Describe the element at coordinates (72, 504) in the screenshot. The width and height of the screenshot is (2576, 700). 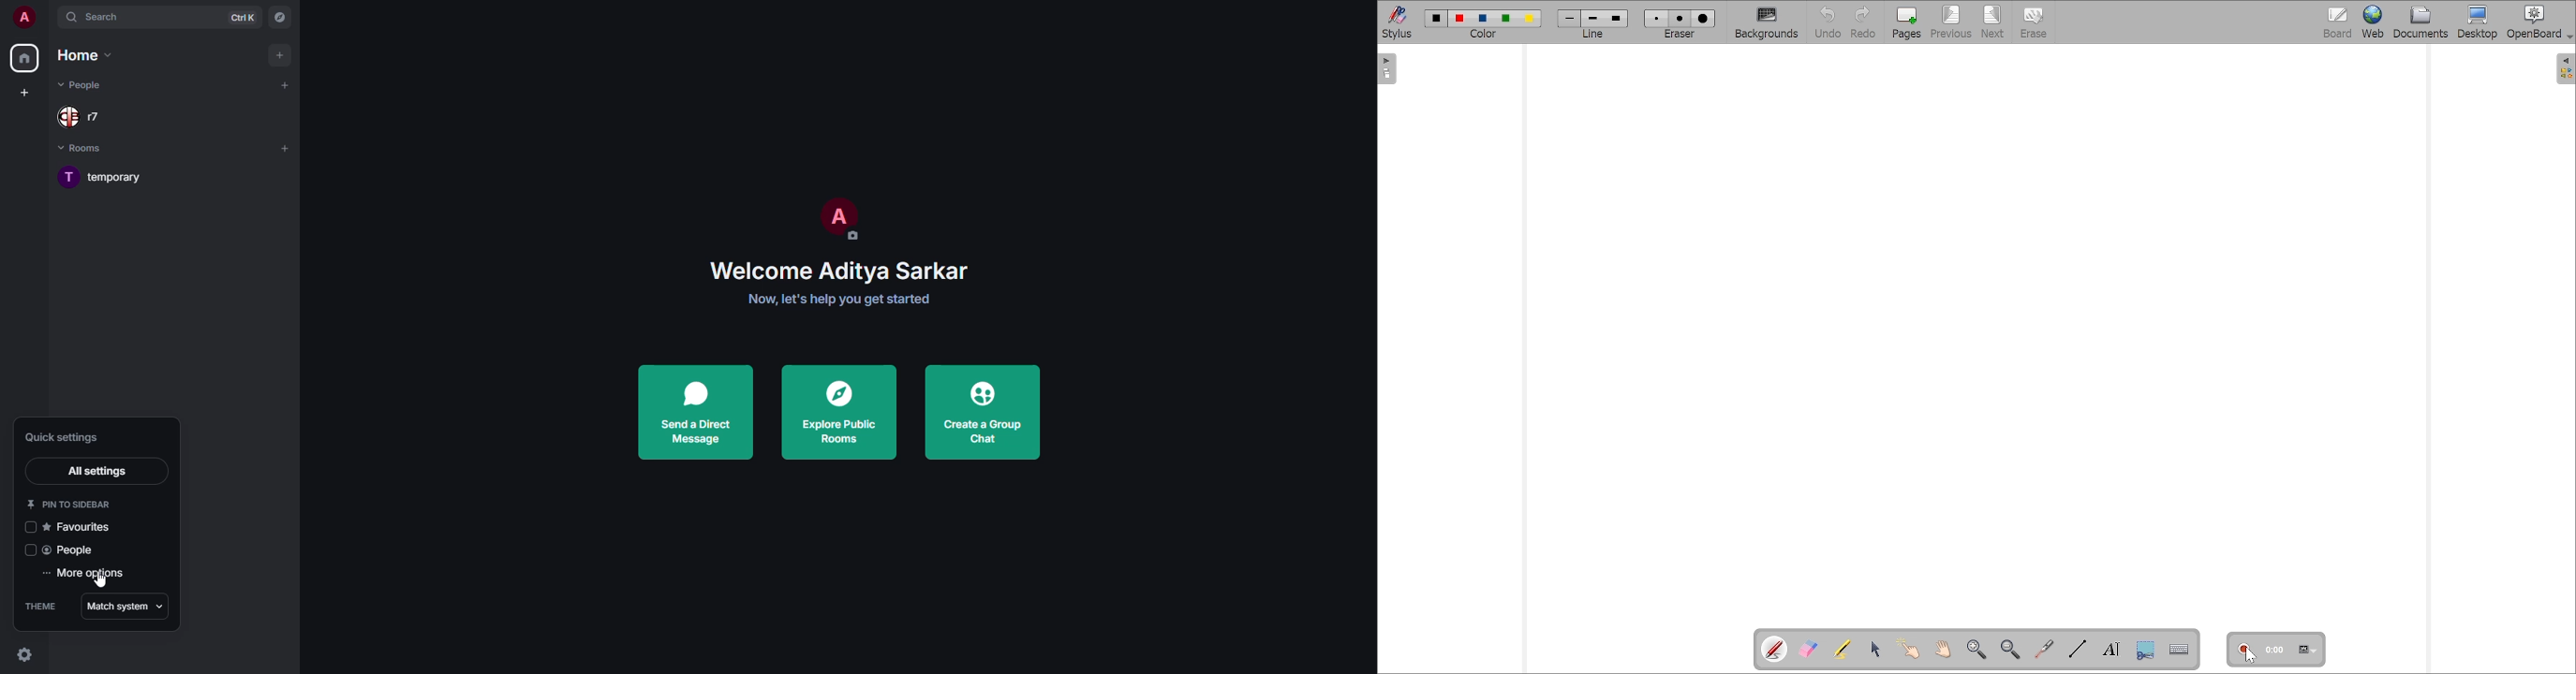
I see `pin to sidebar` at that location.